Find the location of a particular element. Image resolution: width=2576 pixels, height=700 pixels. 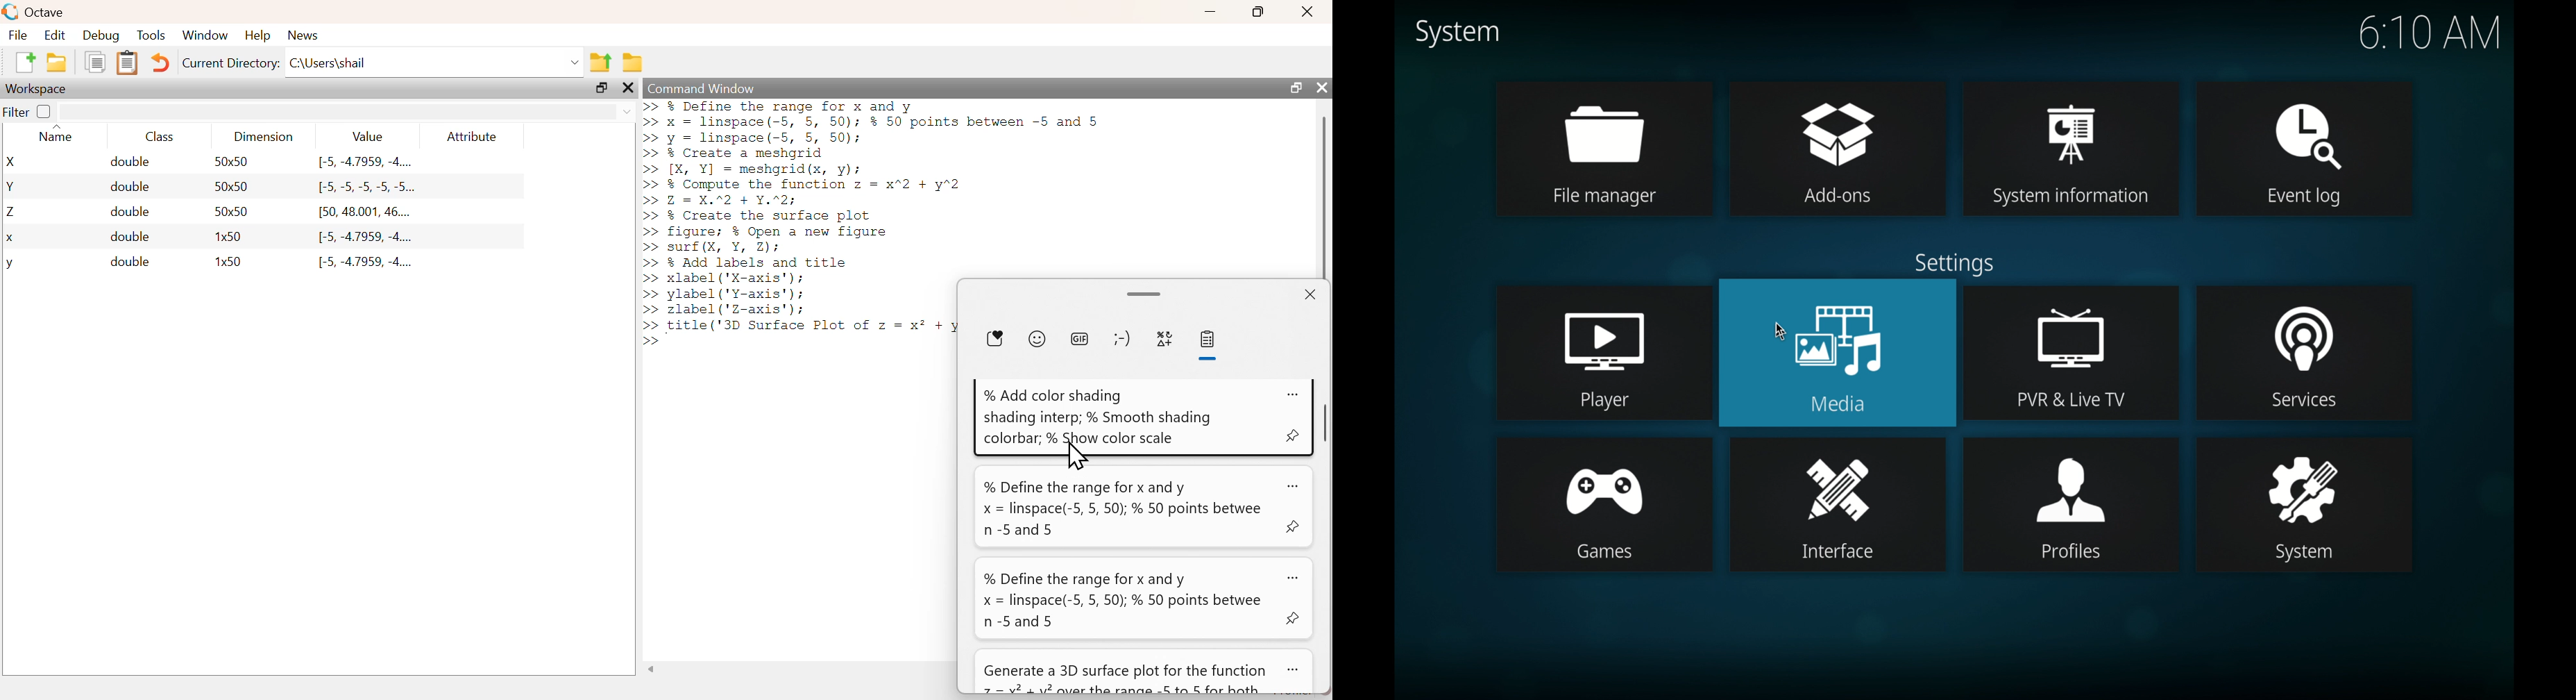

double is located at coordinates (130, 236).